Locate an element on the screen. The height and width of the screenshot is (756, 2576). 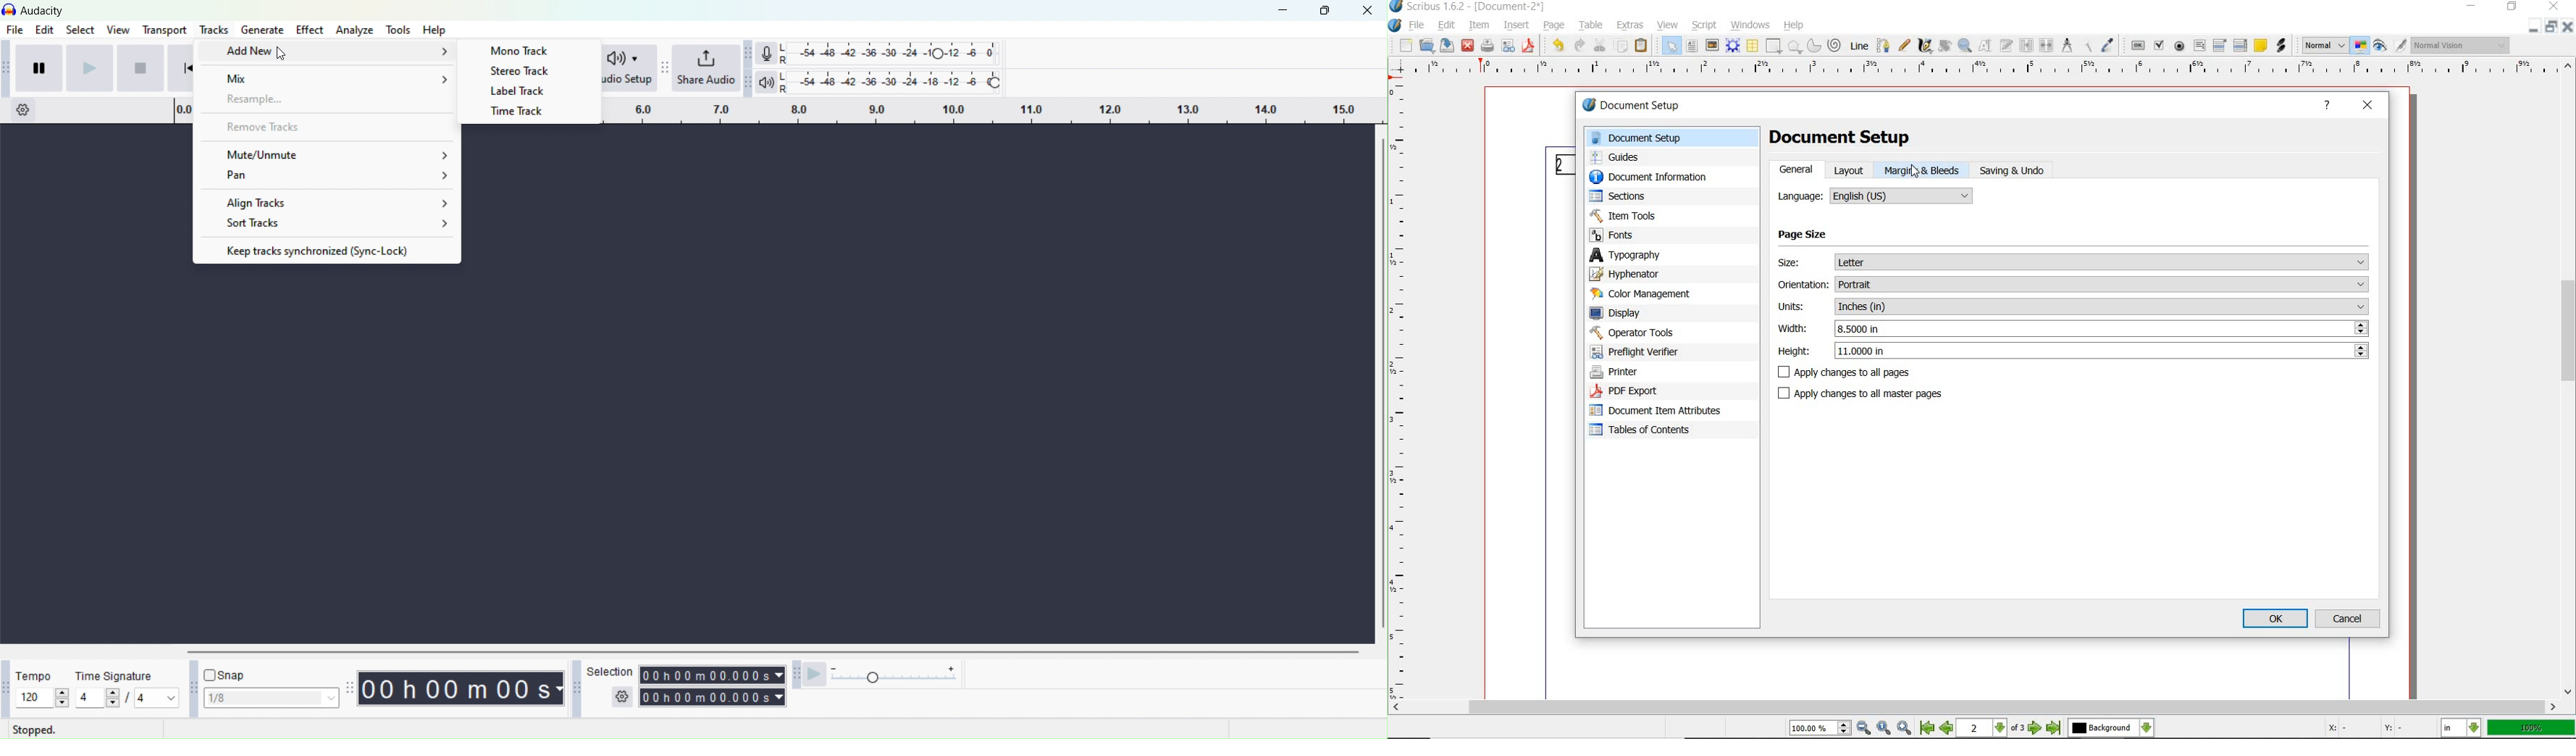
Previous Page is located at coordinates (1948, 730).